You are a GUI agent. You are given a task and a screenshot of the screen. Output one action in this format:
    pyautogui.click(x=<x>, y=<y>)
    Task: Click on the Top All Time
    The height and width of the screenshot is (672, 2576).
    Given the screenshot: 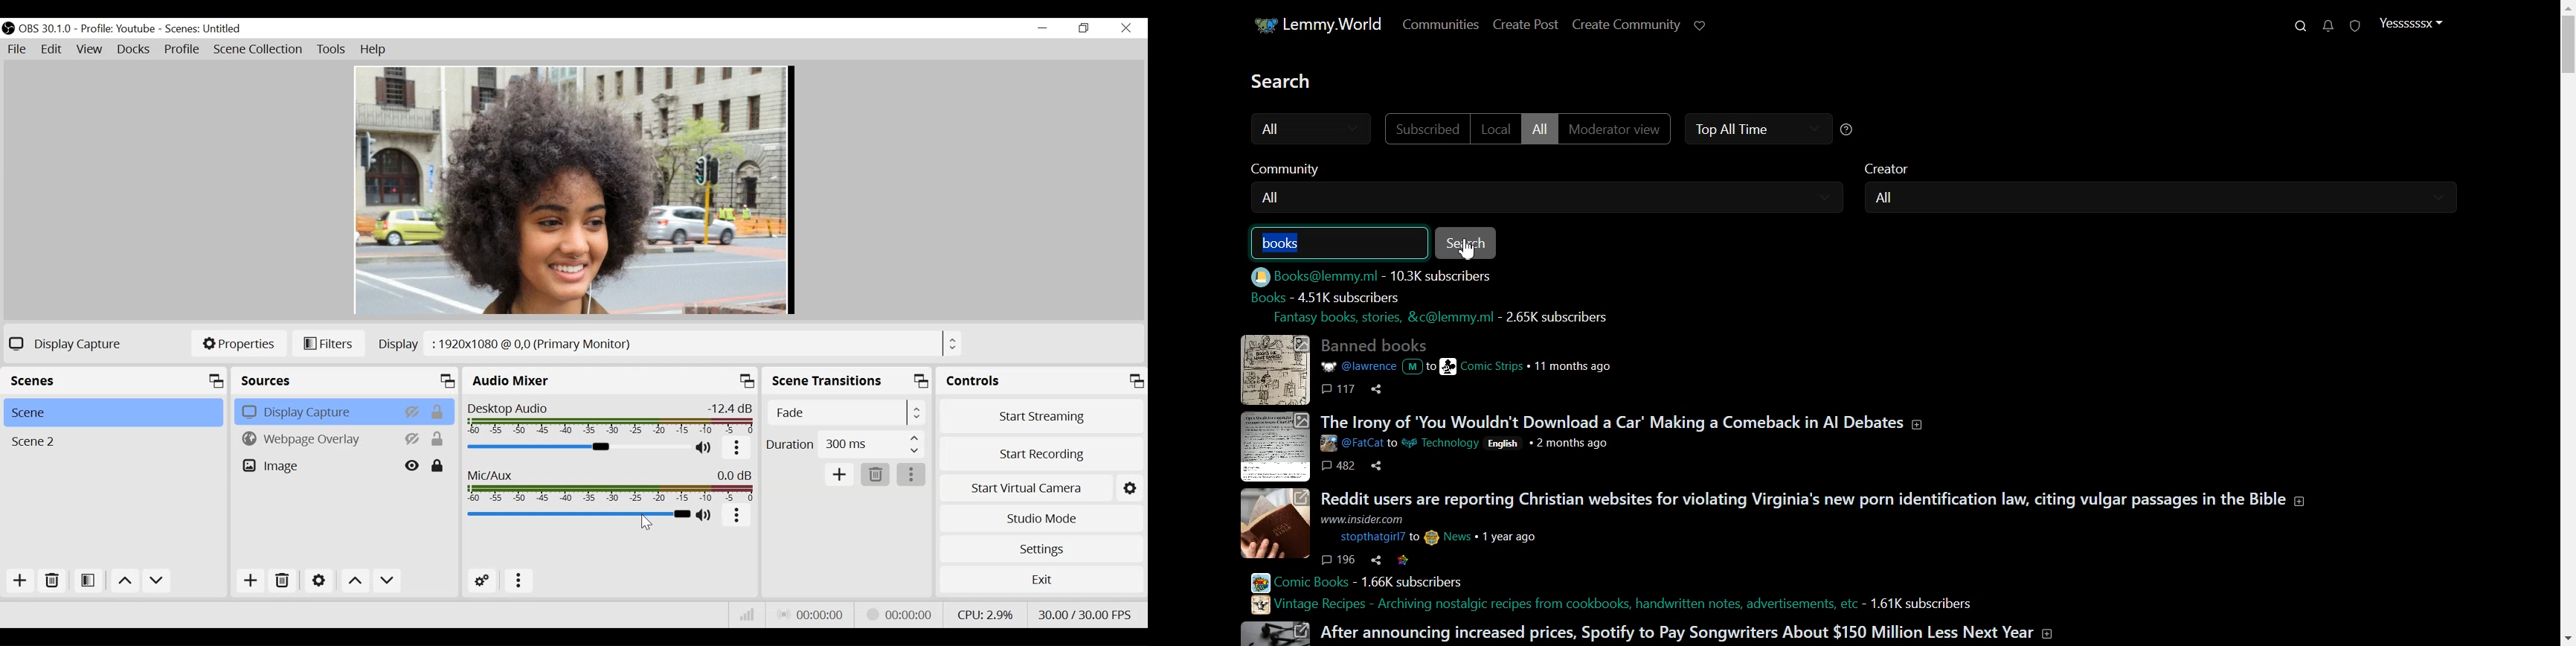 What is the action you would take?
    pyautogui.click(x=1761, y=129)
    